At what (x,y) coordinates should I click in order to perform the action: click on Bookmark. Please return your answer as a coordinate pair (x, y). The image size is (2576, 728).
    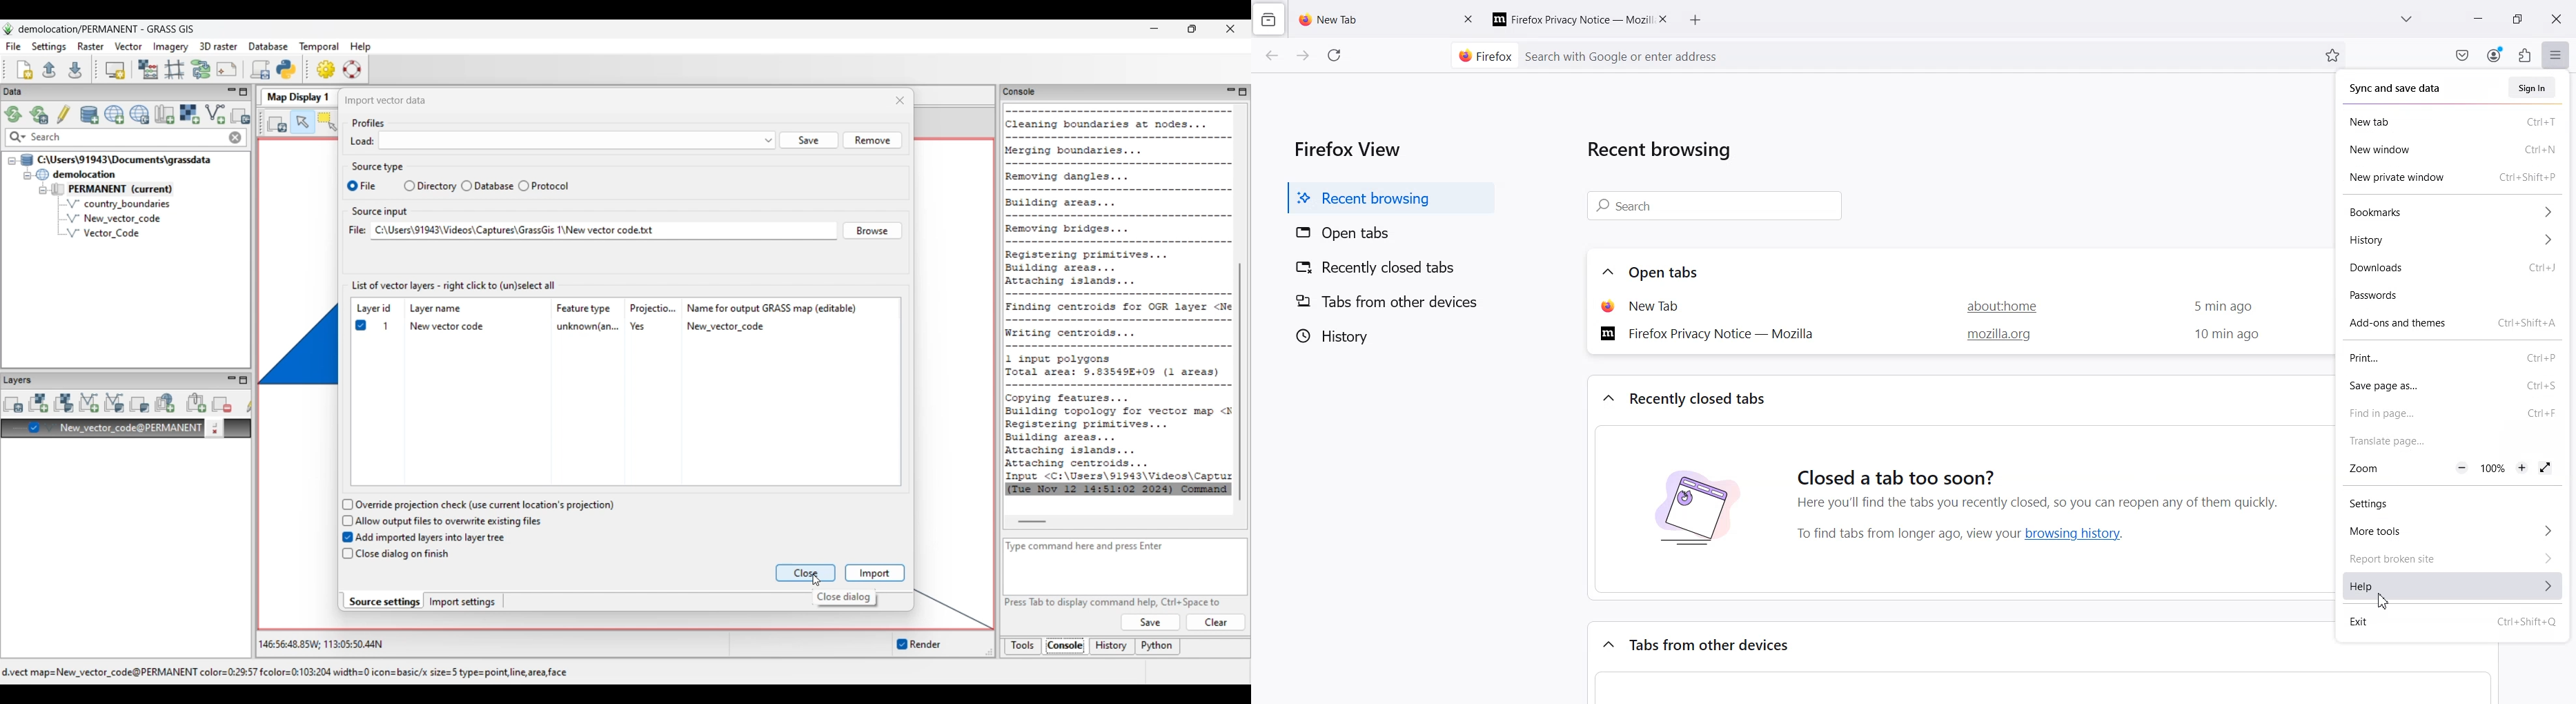
    Looking at the image, I should click on (2332, 55).